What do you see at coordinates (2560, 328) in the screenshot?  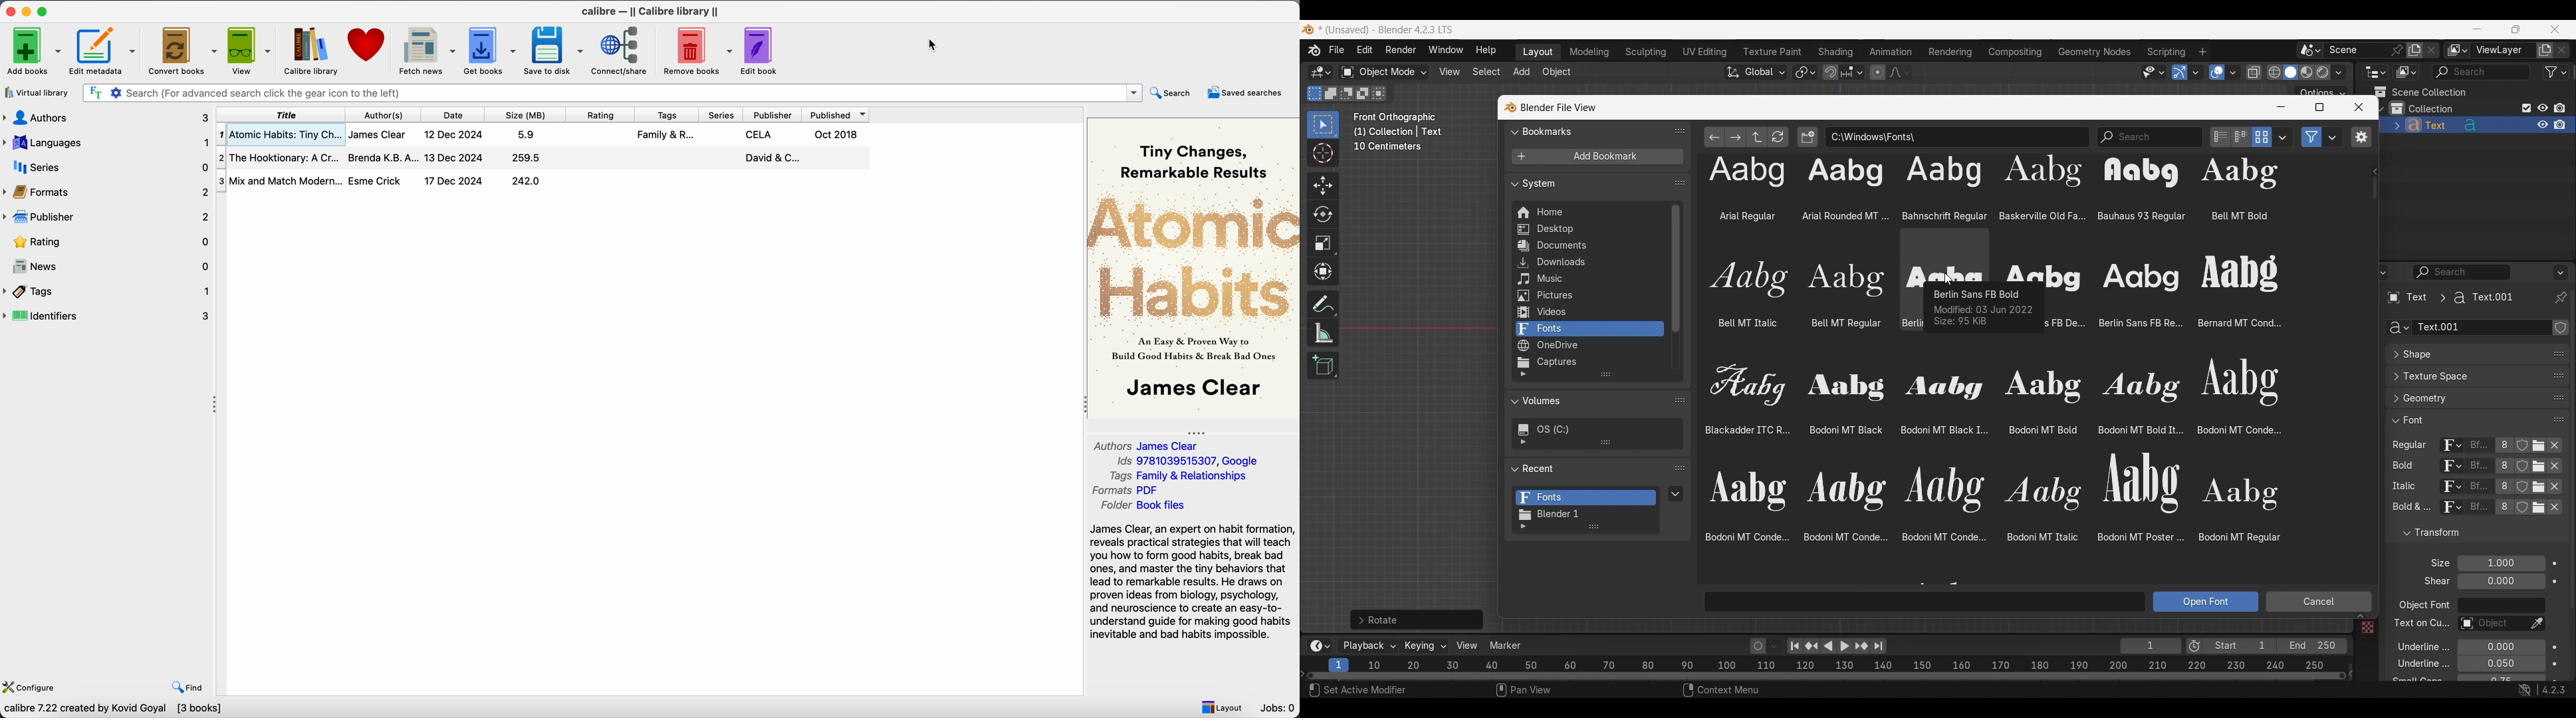 I see `Change order in the list` at bounding box center [2560, 328].